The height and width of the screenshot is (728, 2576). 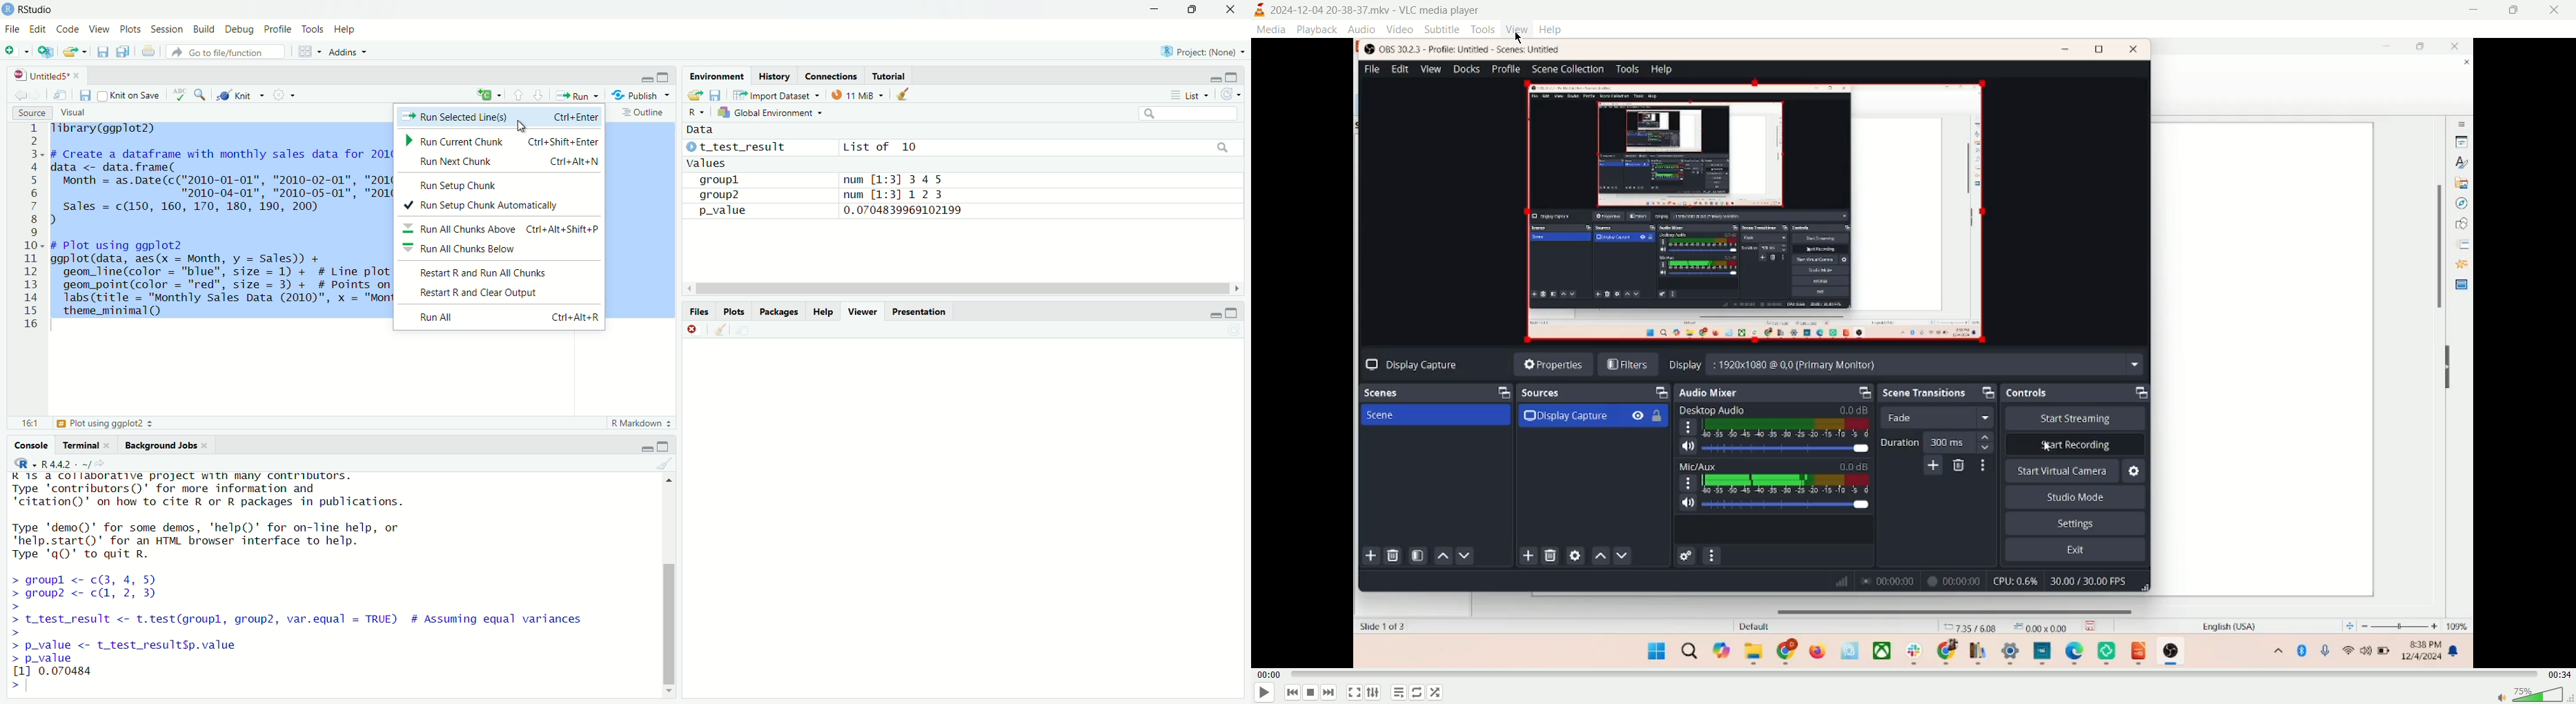 What do you see at coordinates (168, 29) in the screenshot?
I see `Session` at bounding box center [168, 29].